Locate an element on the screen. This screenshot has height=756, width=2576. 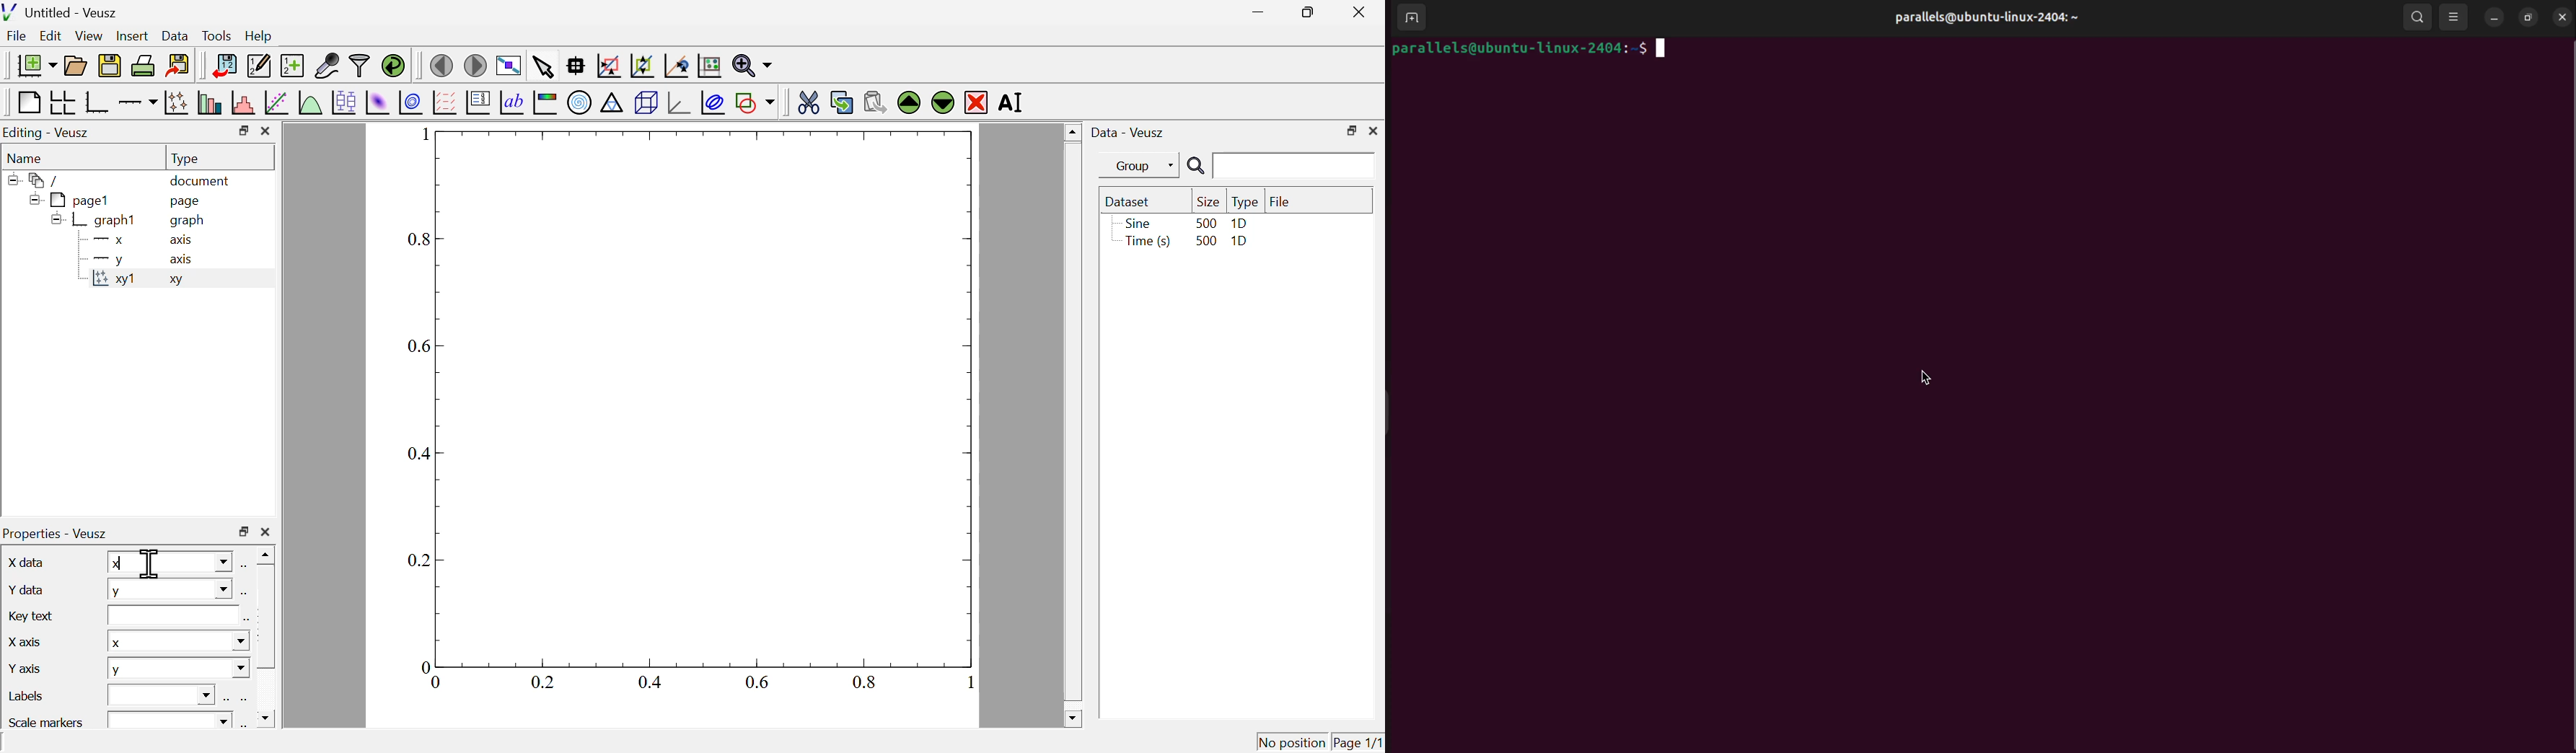
3d scene is located at coordinates (646, 104).